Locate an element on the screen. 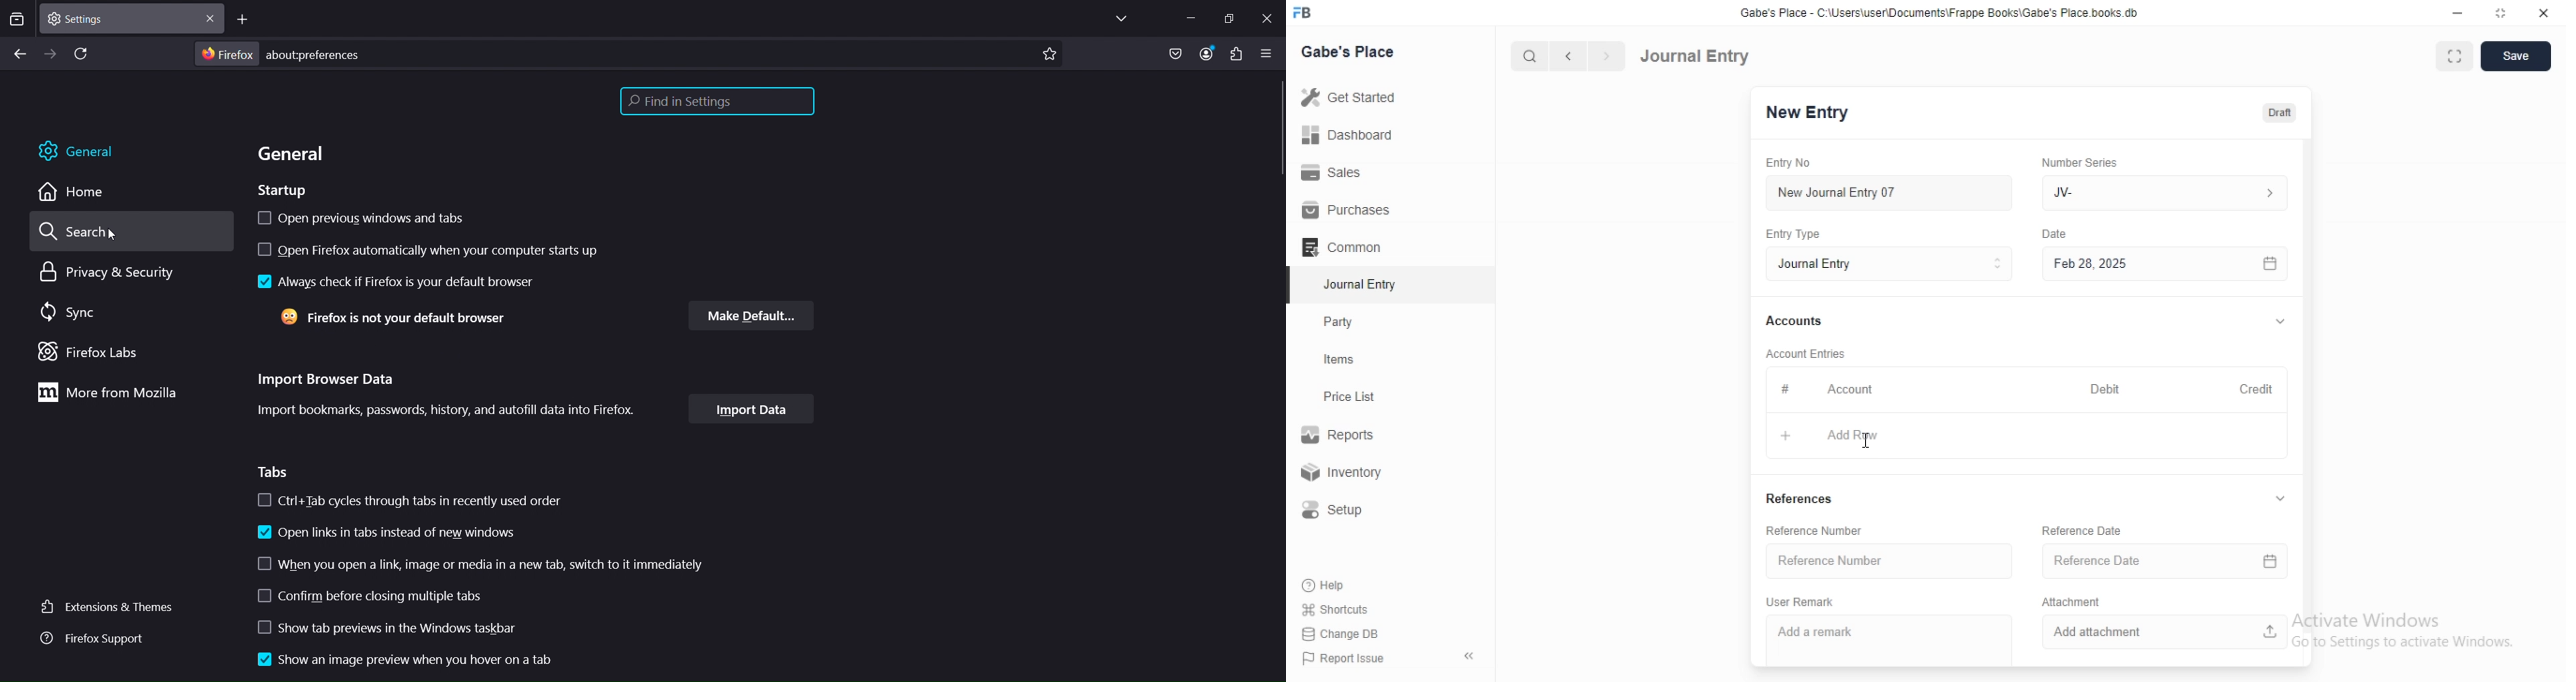 This screenshot has width=2576, height=700. always check if firefox is your default browser is located at coordinates (402, 283).